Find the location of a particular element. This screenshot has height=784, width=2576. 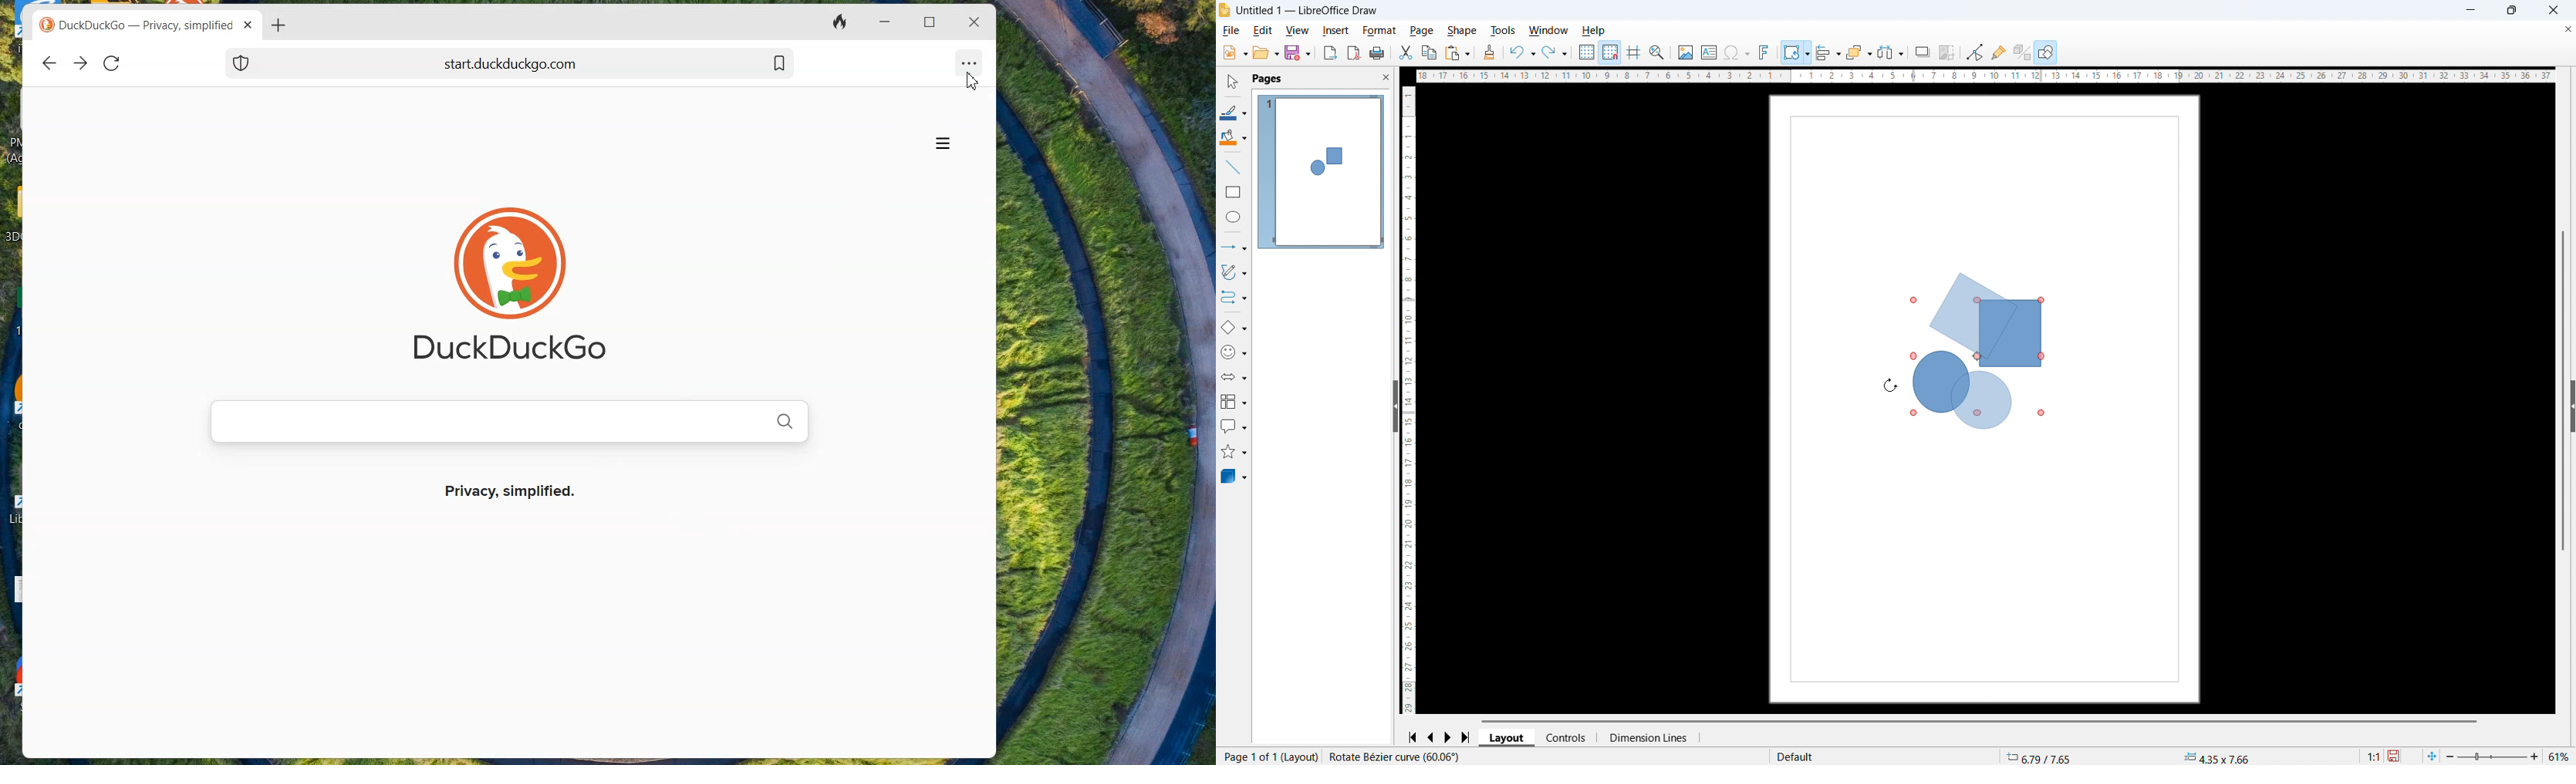

Cursor is located at coordinates (1890, 384).